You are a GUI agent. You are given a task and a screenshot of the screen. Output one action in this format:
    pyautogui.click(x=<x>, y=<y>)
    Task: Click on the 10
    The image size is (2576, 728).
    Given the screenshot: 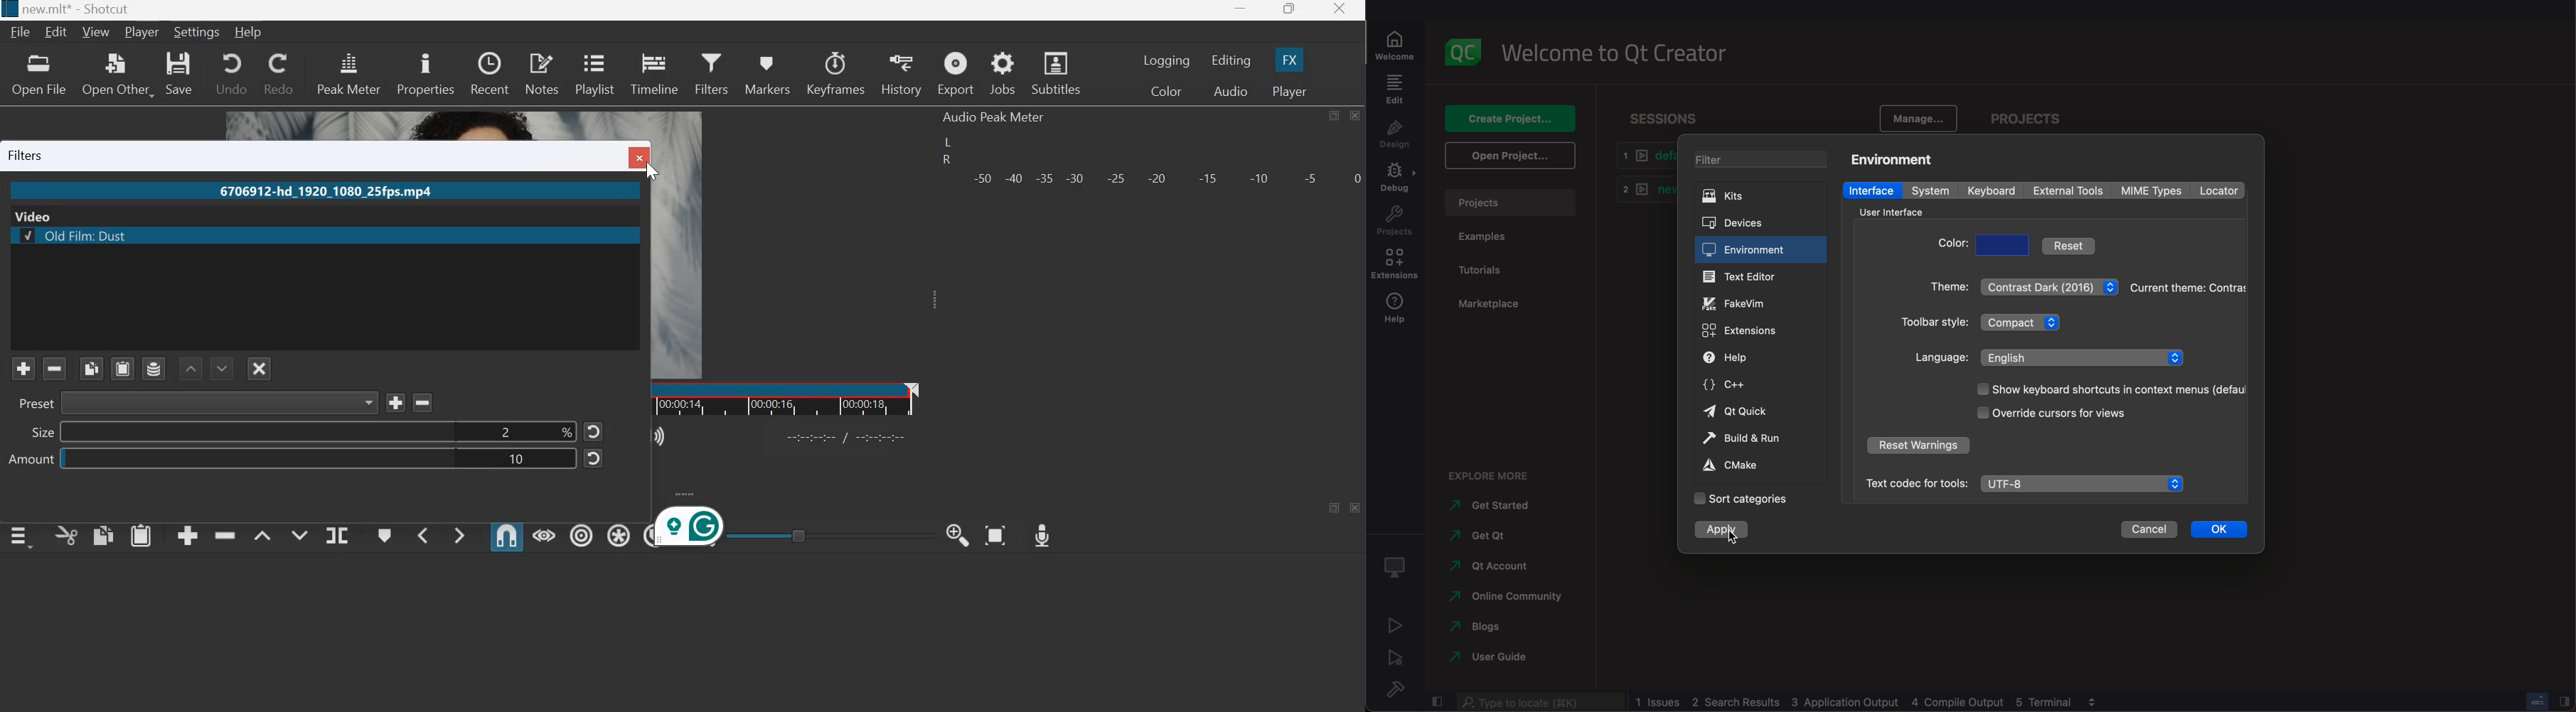 What is the action you would take?
    pyautogui.click(x=319, y=460)
    